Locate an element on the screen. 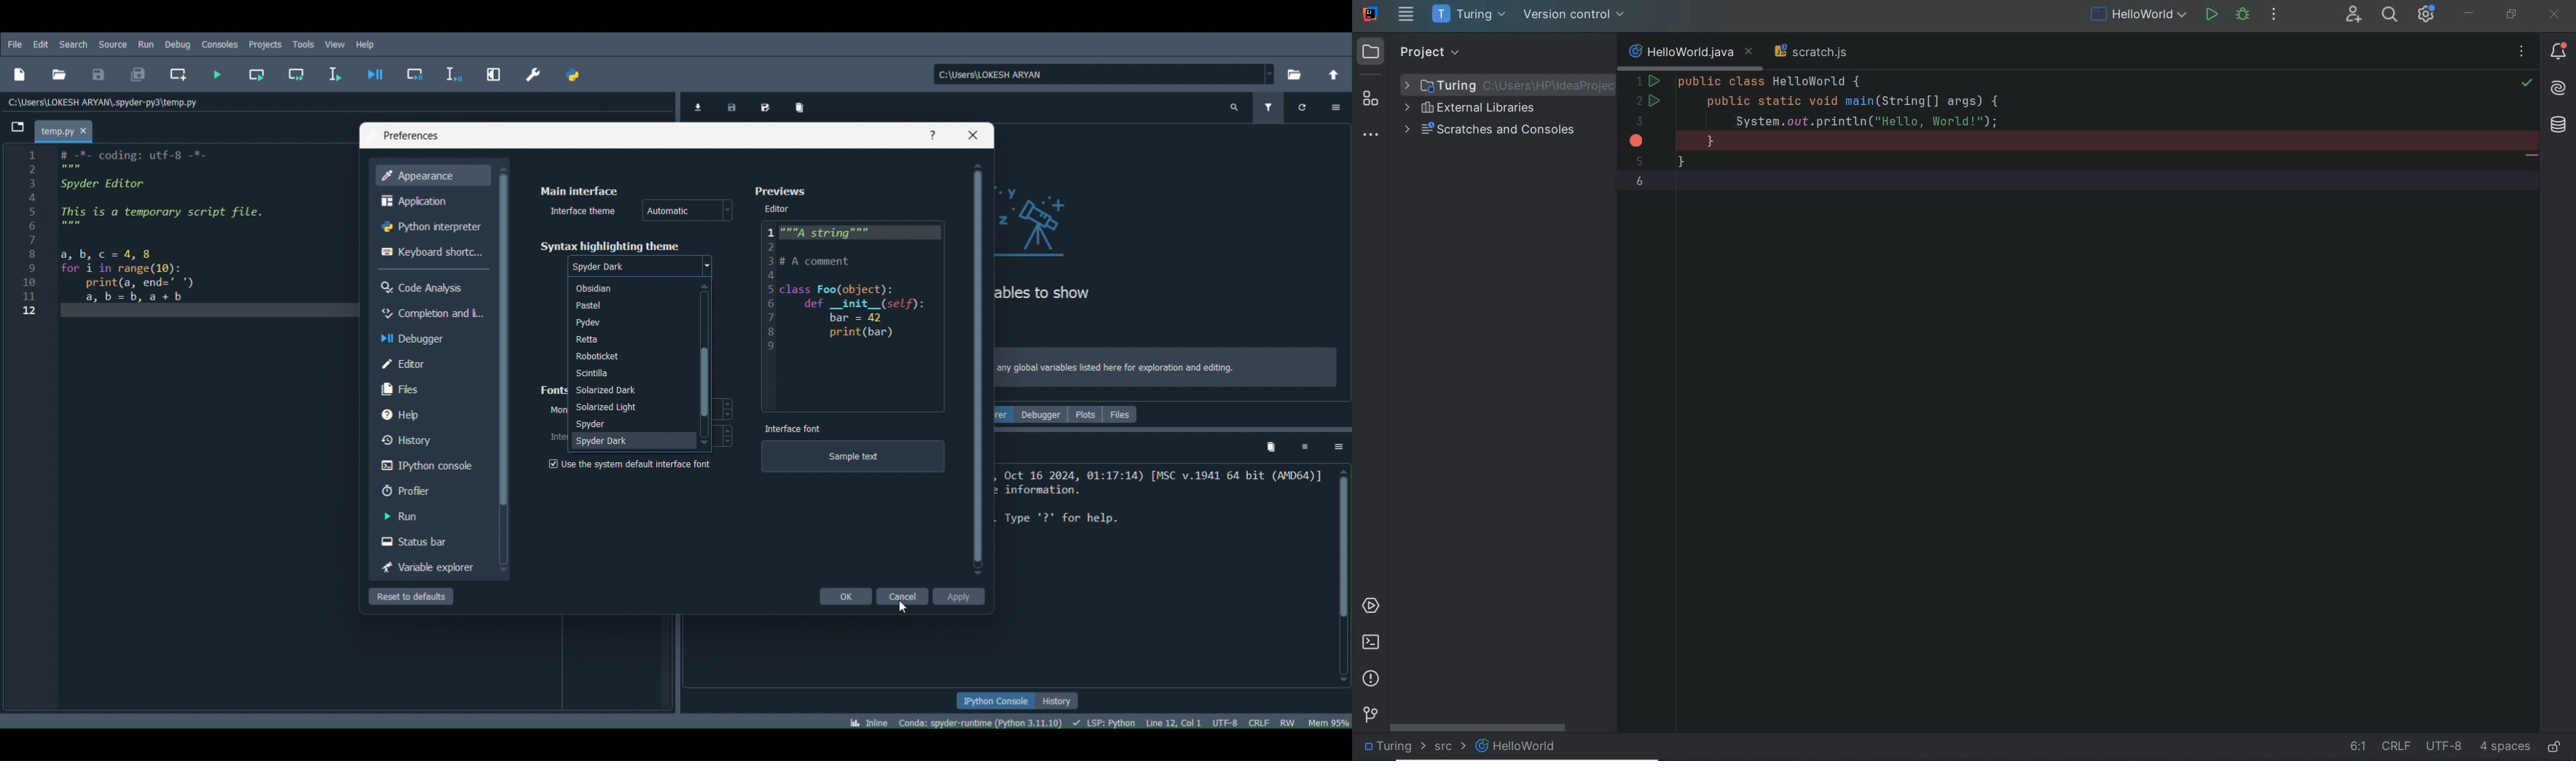 This screenshot has height=784, width=2576. Preferences is located at coordinates (406, 135).